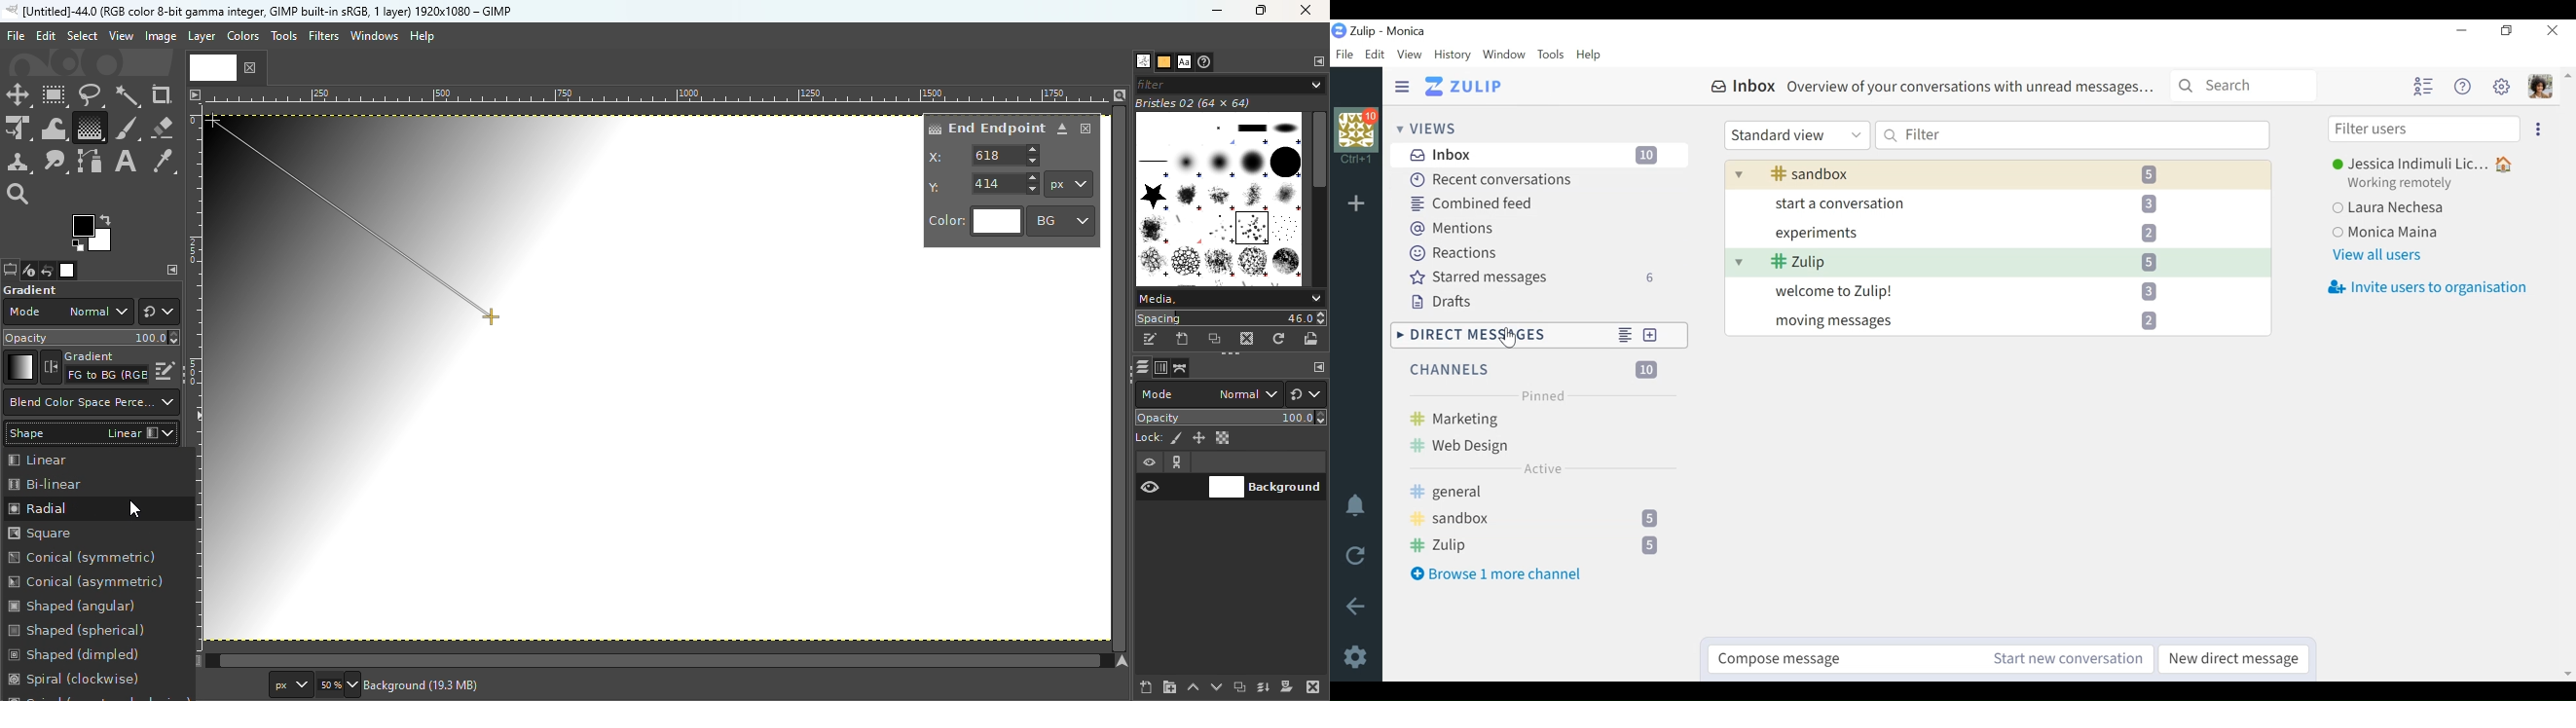 This screenshot has height=728, width=2576. What do you see at coordinates (426, 684) in the screenshot?
I see `background` at bounding box center [426, 684].